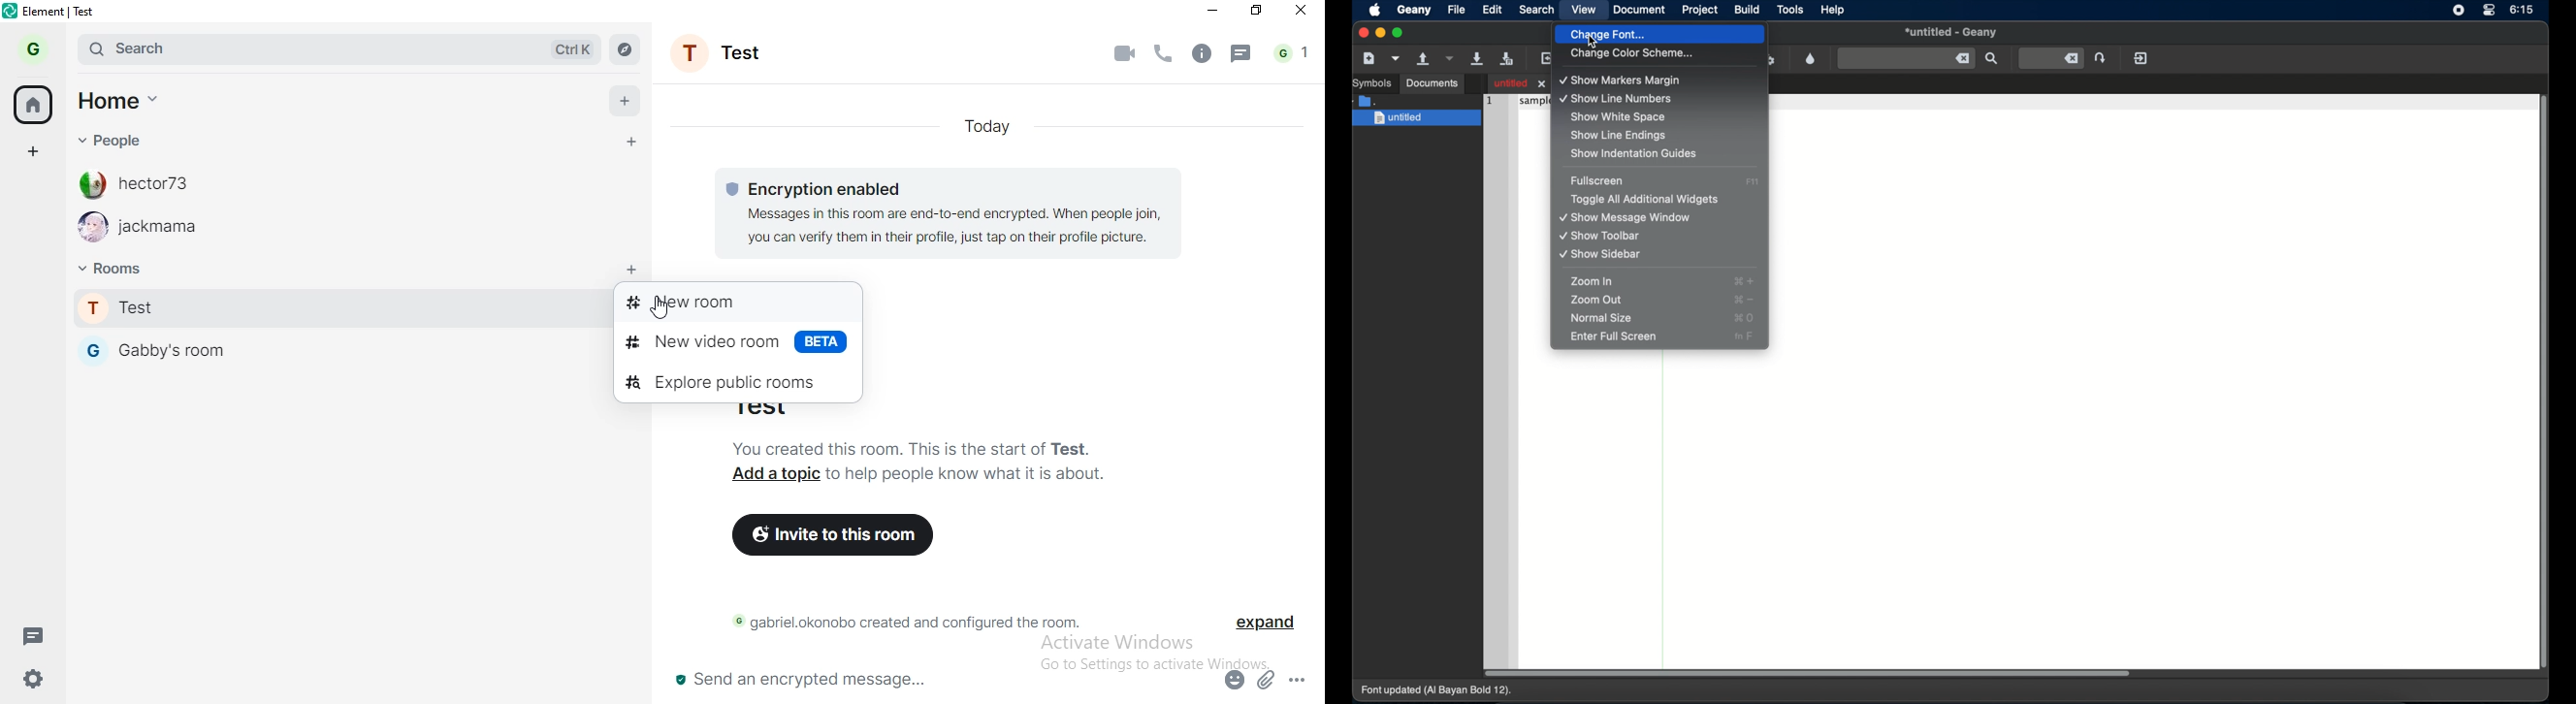 This screenshot has height=728, width=2576. Describe the element at coordinates (1300, 680) in the screenshot. I see `options` at that location.